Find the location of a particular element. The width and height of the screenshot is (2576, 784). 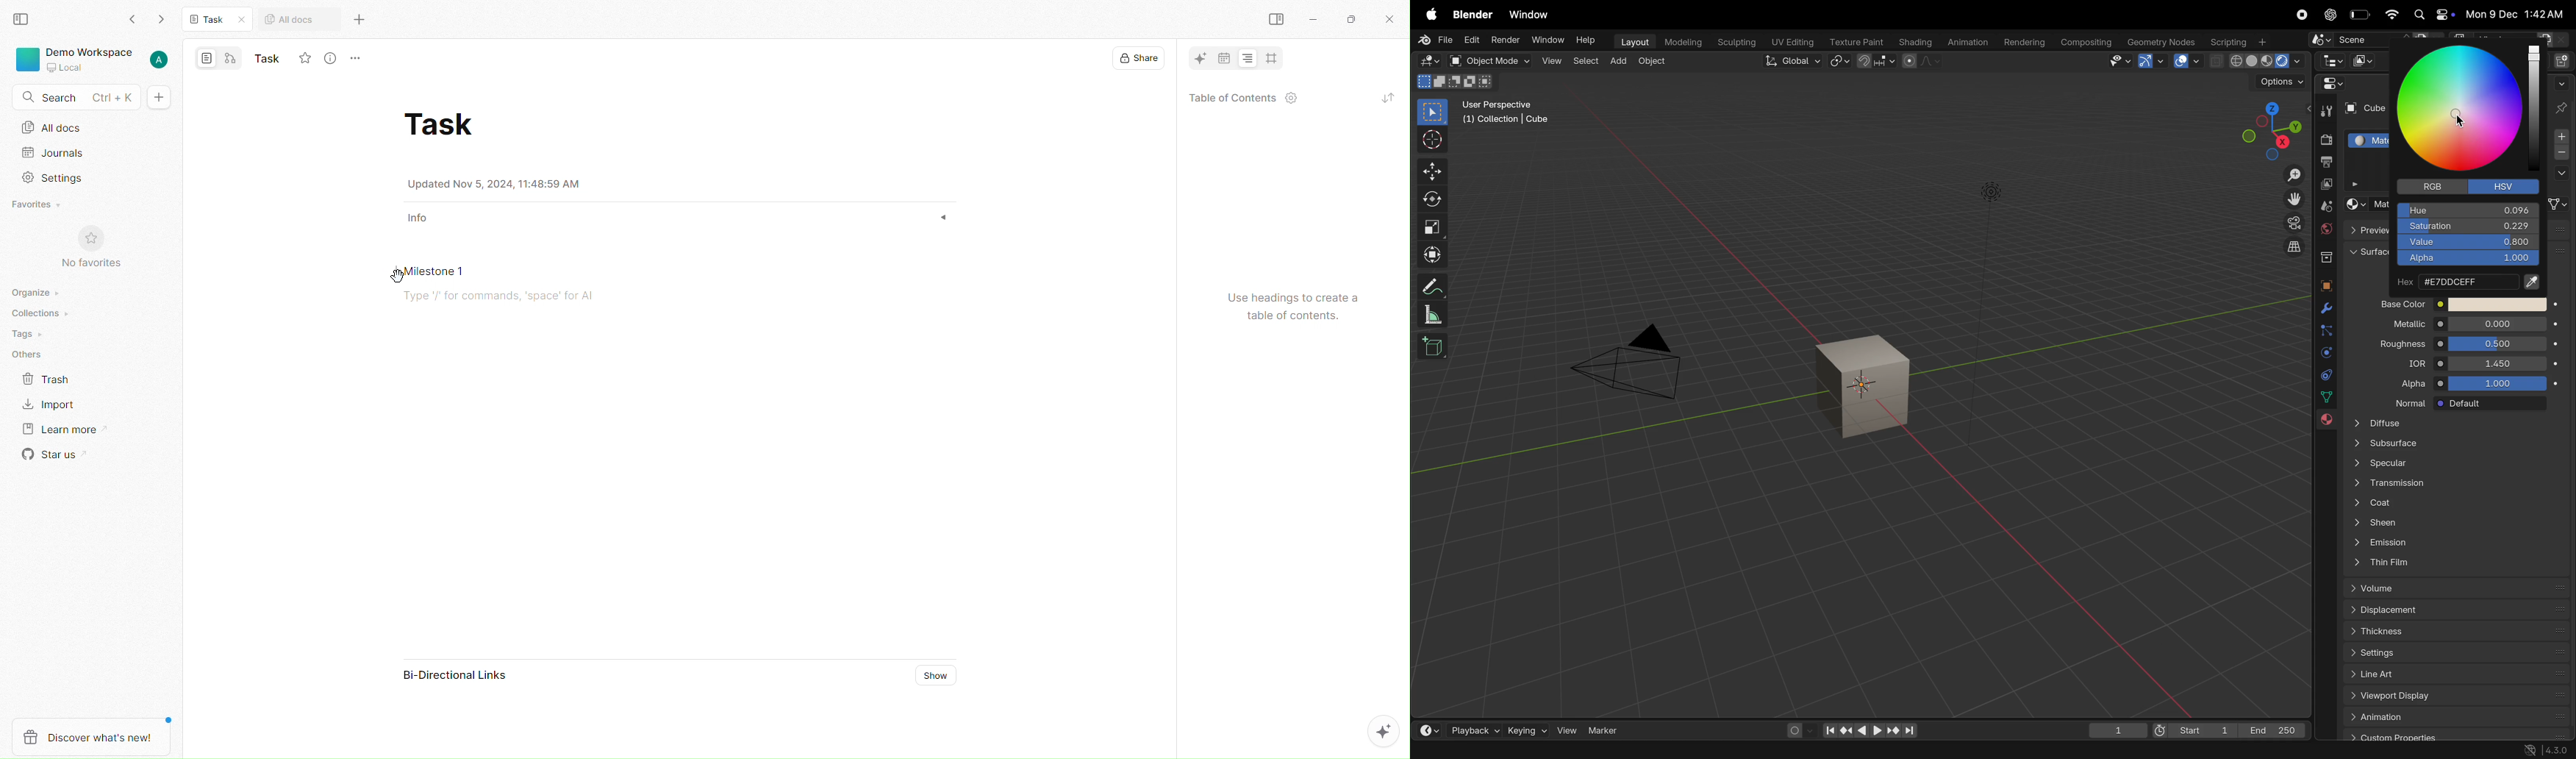

AI tool is located at coordinates (1199, 60).